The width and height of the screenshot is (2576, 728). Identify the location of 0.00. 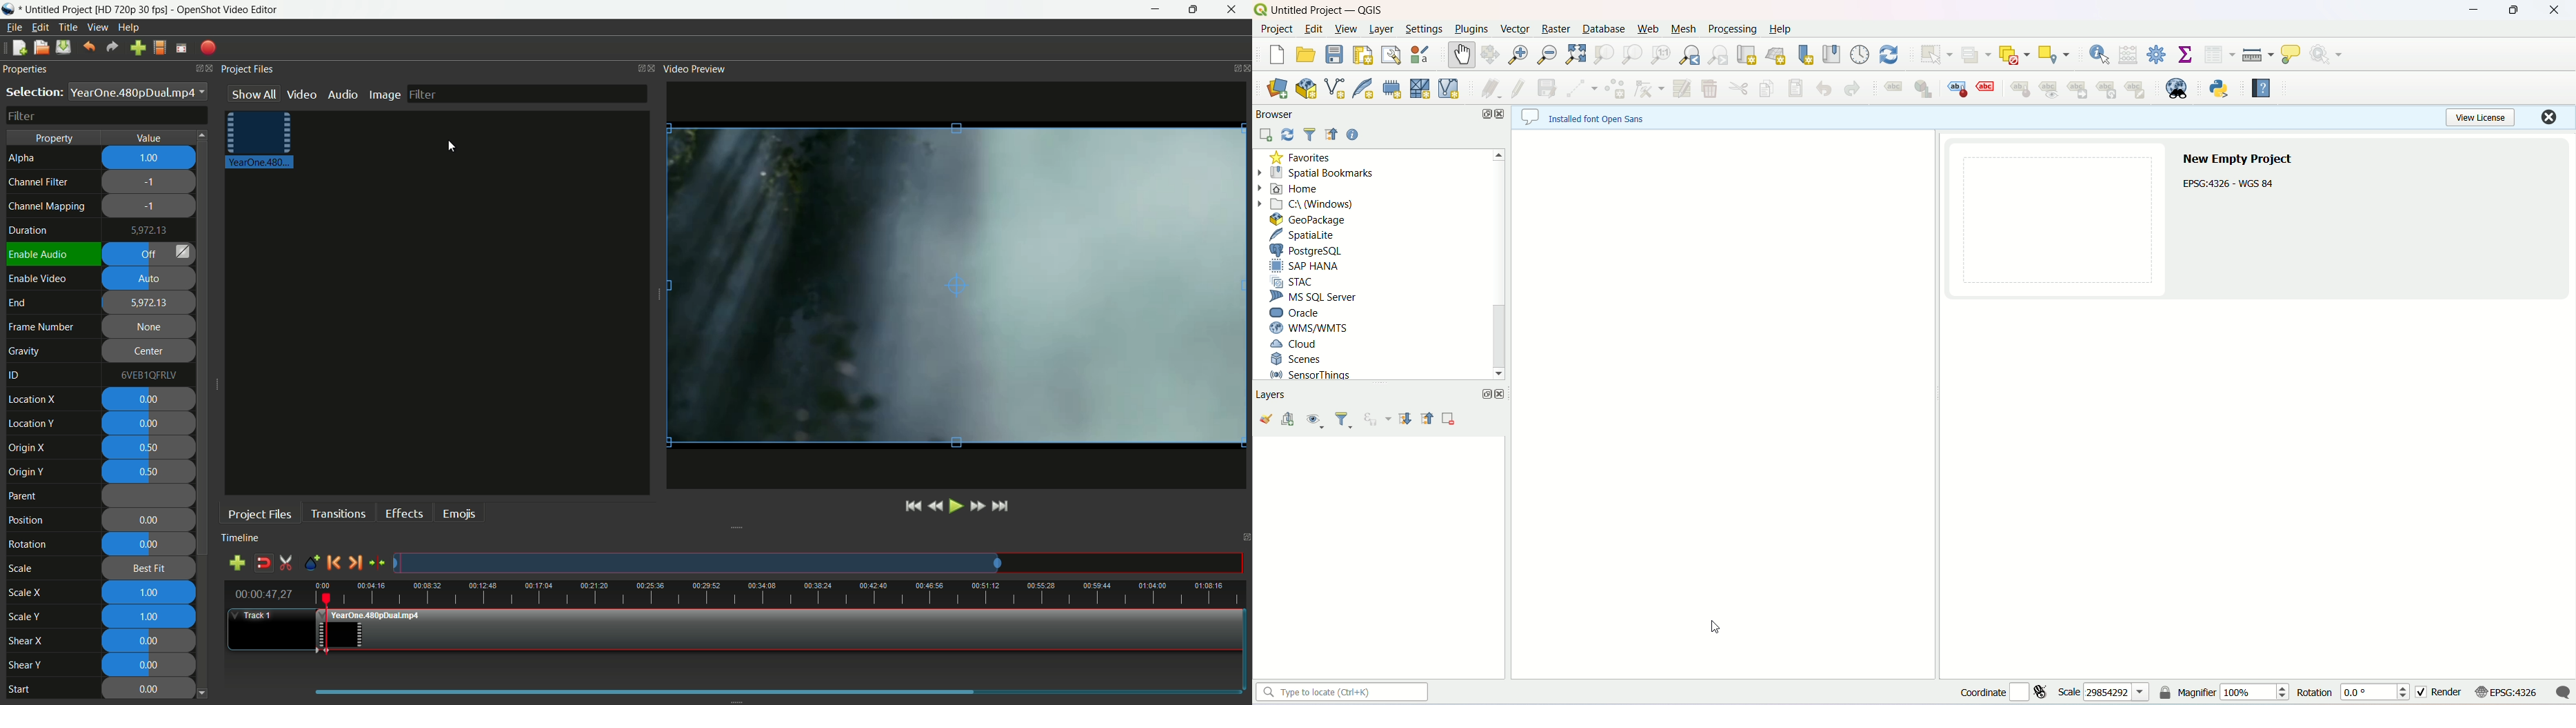
(152, 663).